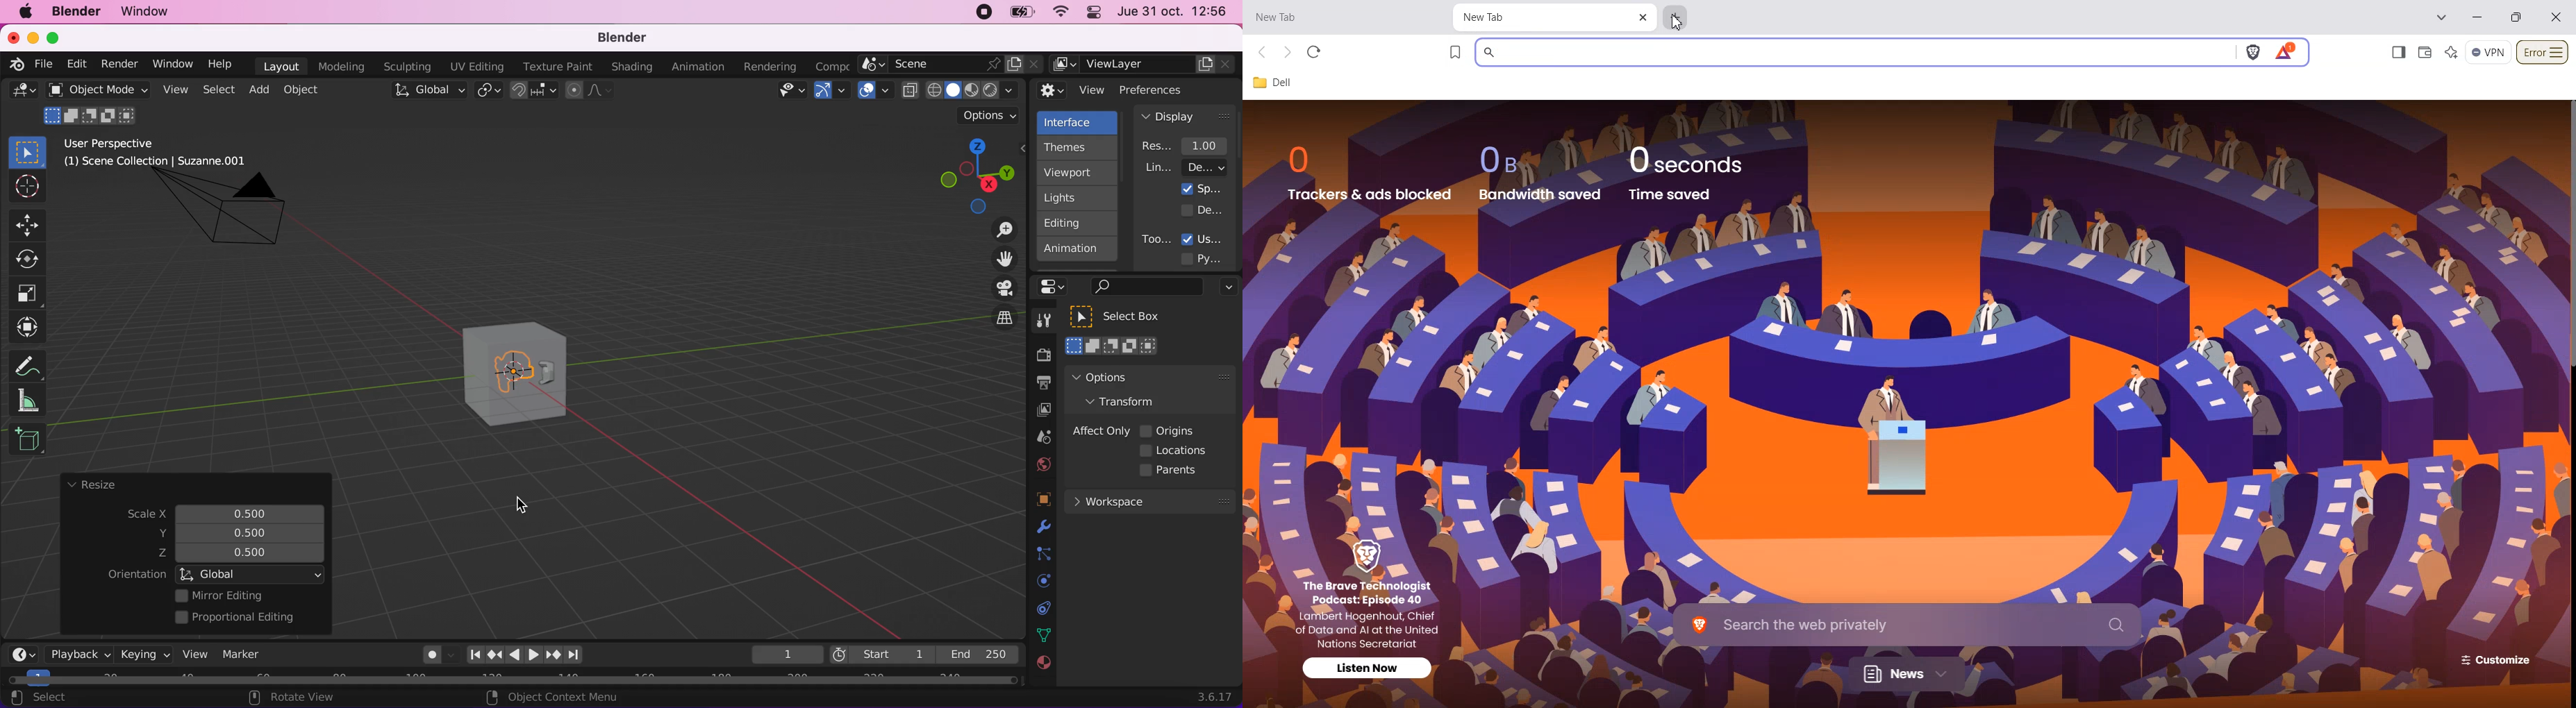 Image resolution: width=2576 pixels, height=728 pixels. Describe the element at coordinates (137, 575) in the screenshot. I see `orientation` at that location.